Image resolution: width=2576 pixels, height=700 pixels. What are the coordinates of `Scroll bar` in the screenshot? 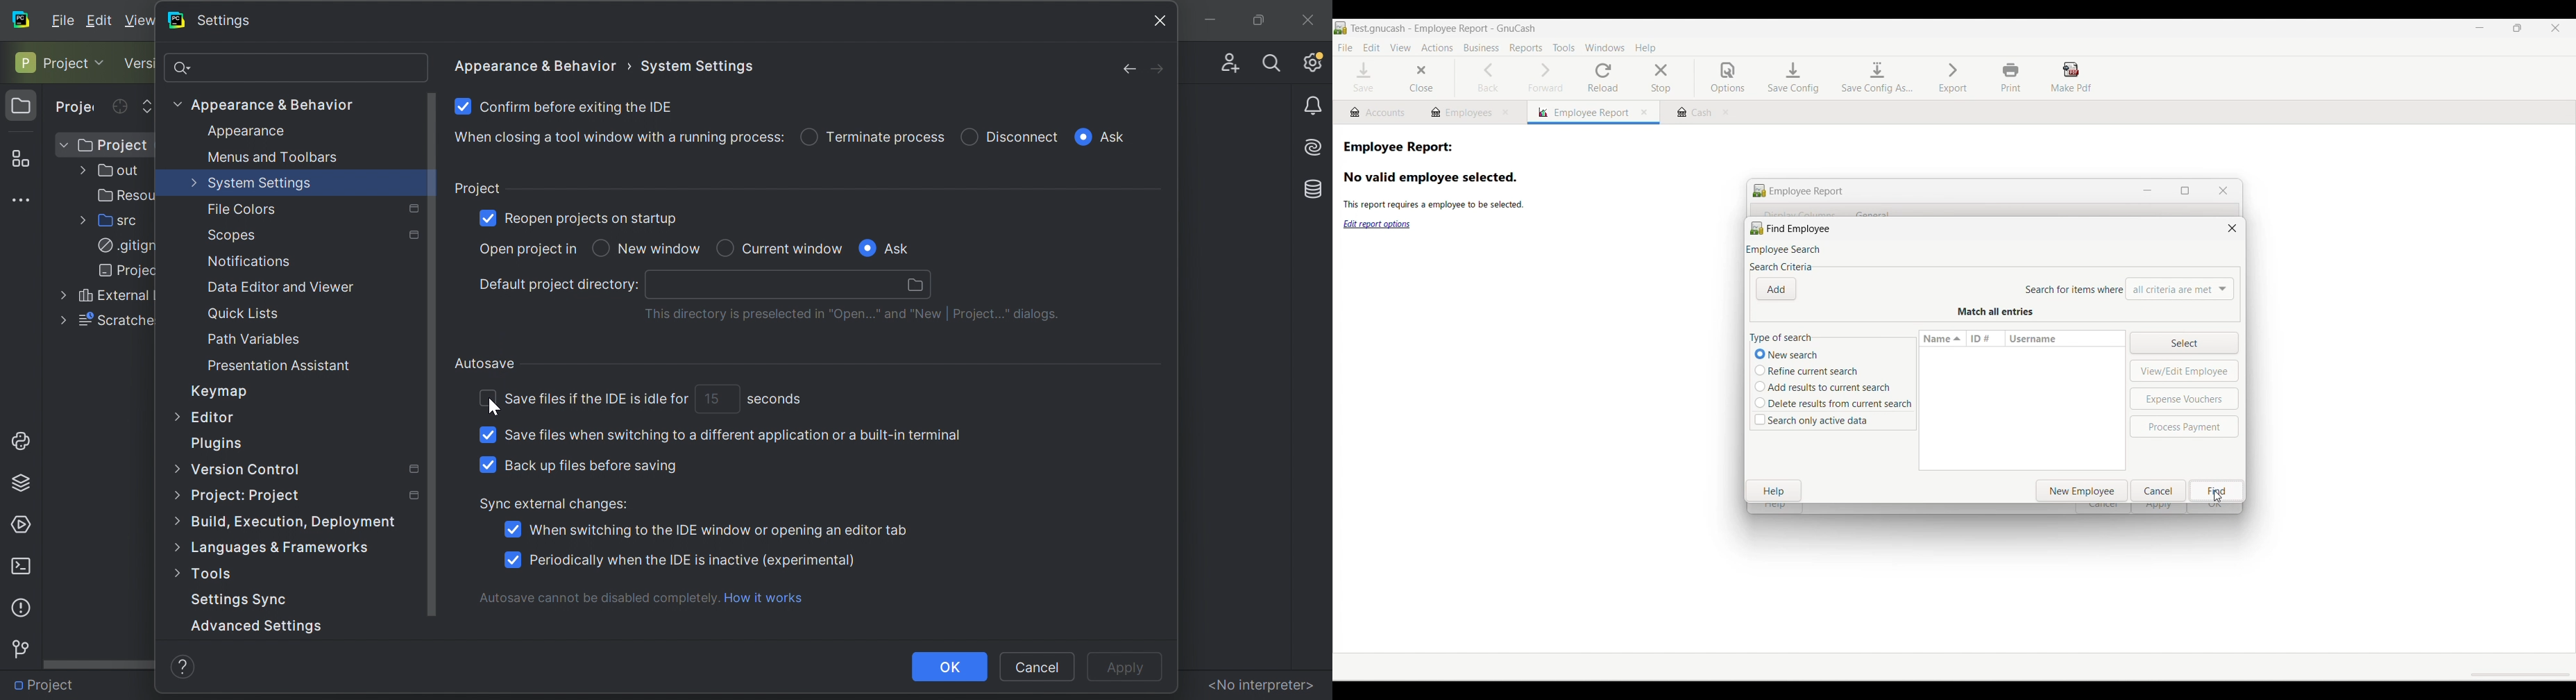 It's located at (99, 663).